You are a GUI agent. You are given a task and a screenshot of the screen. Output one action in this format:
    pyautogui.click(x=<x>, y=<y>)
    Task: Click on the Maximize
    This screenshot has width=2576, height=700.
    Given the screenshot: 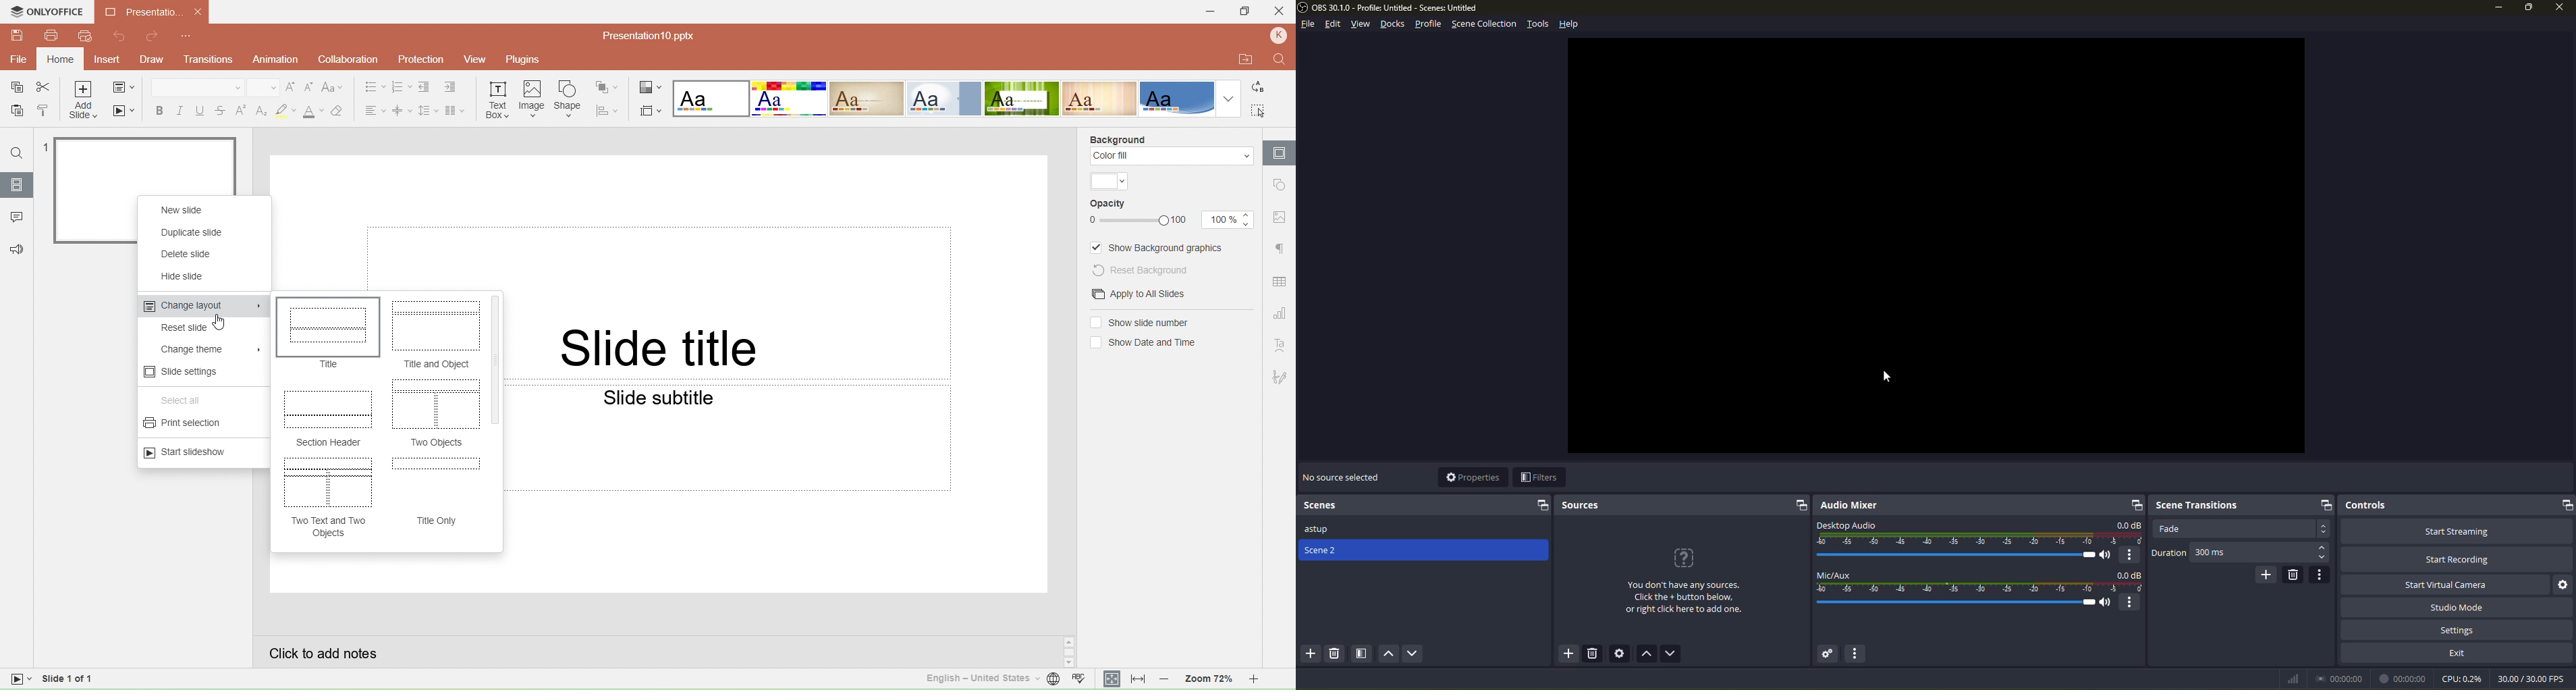 What is the action you would take?
    pyautogui.click(x=1247, y=12)
    